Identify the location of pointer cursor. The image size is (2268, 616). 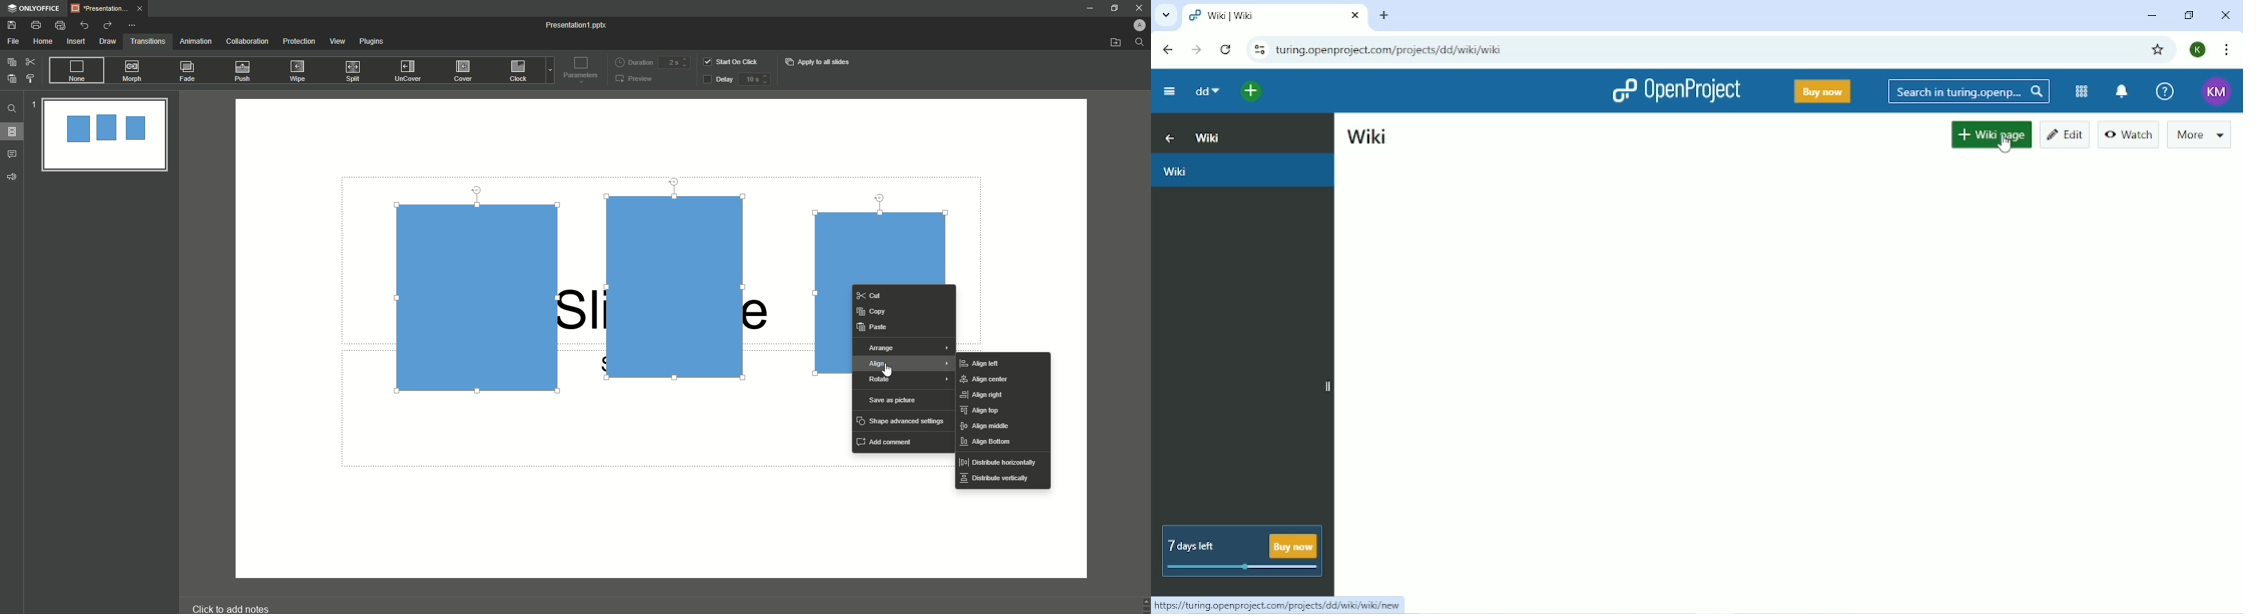
(889, 369).